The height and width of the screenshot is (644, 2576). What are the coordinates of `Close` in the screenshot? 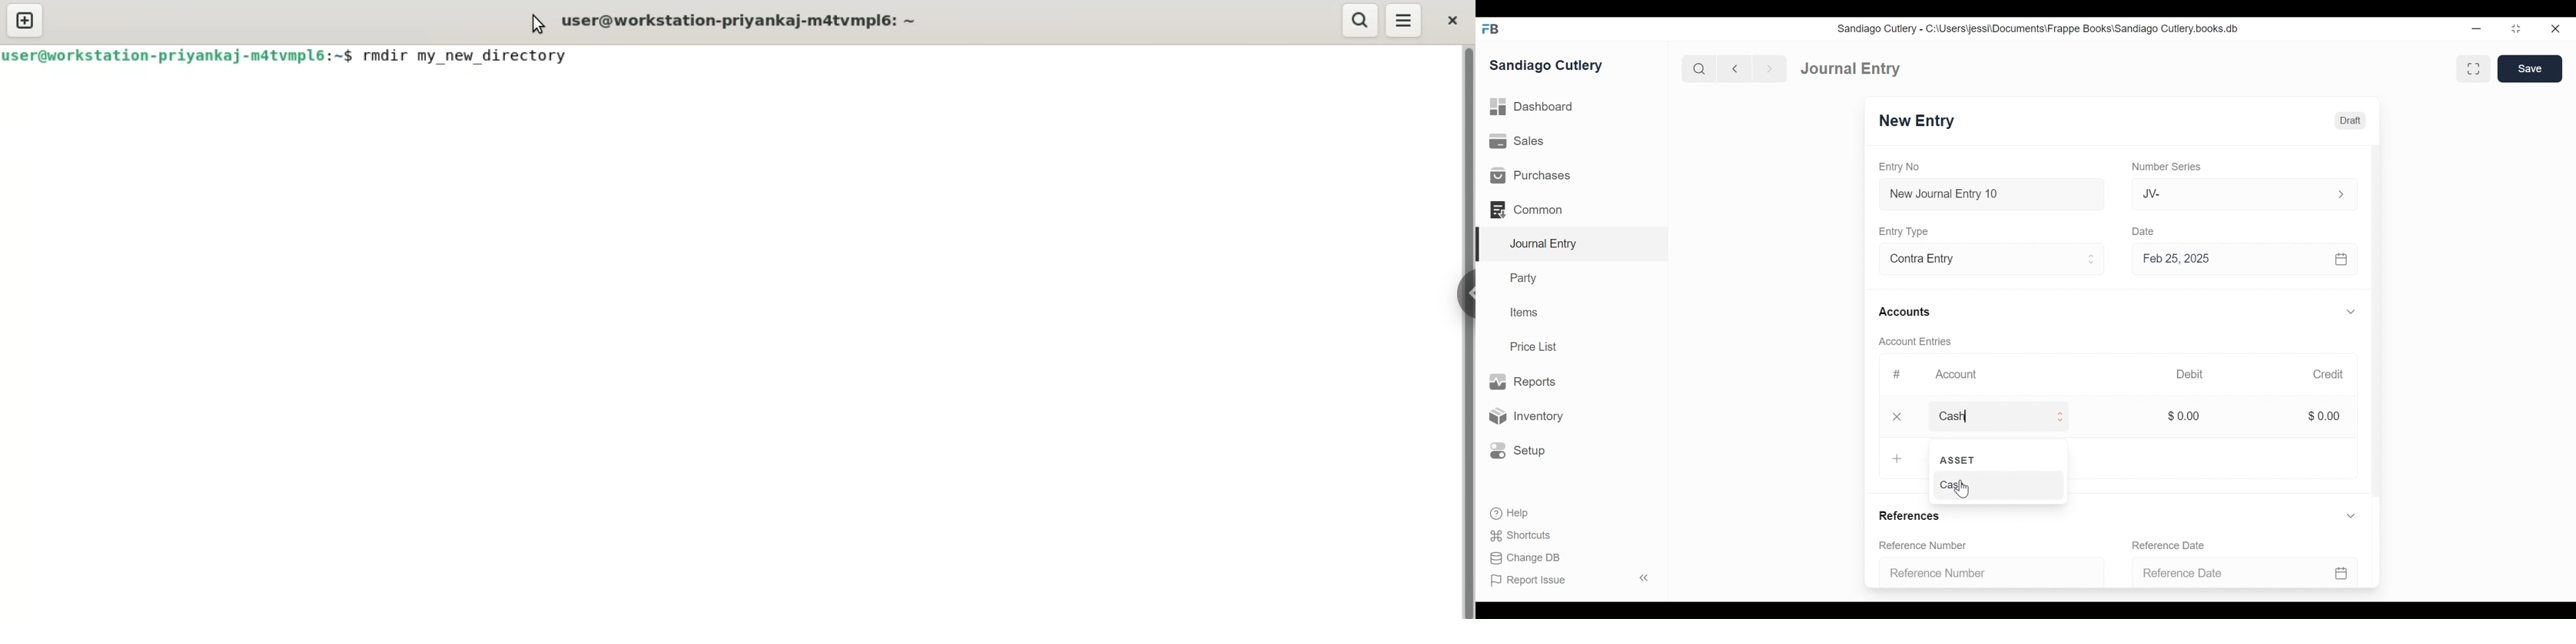 It's located at (2555, 29).